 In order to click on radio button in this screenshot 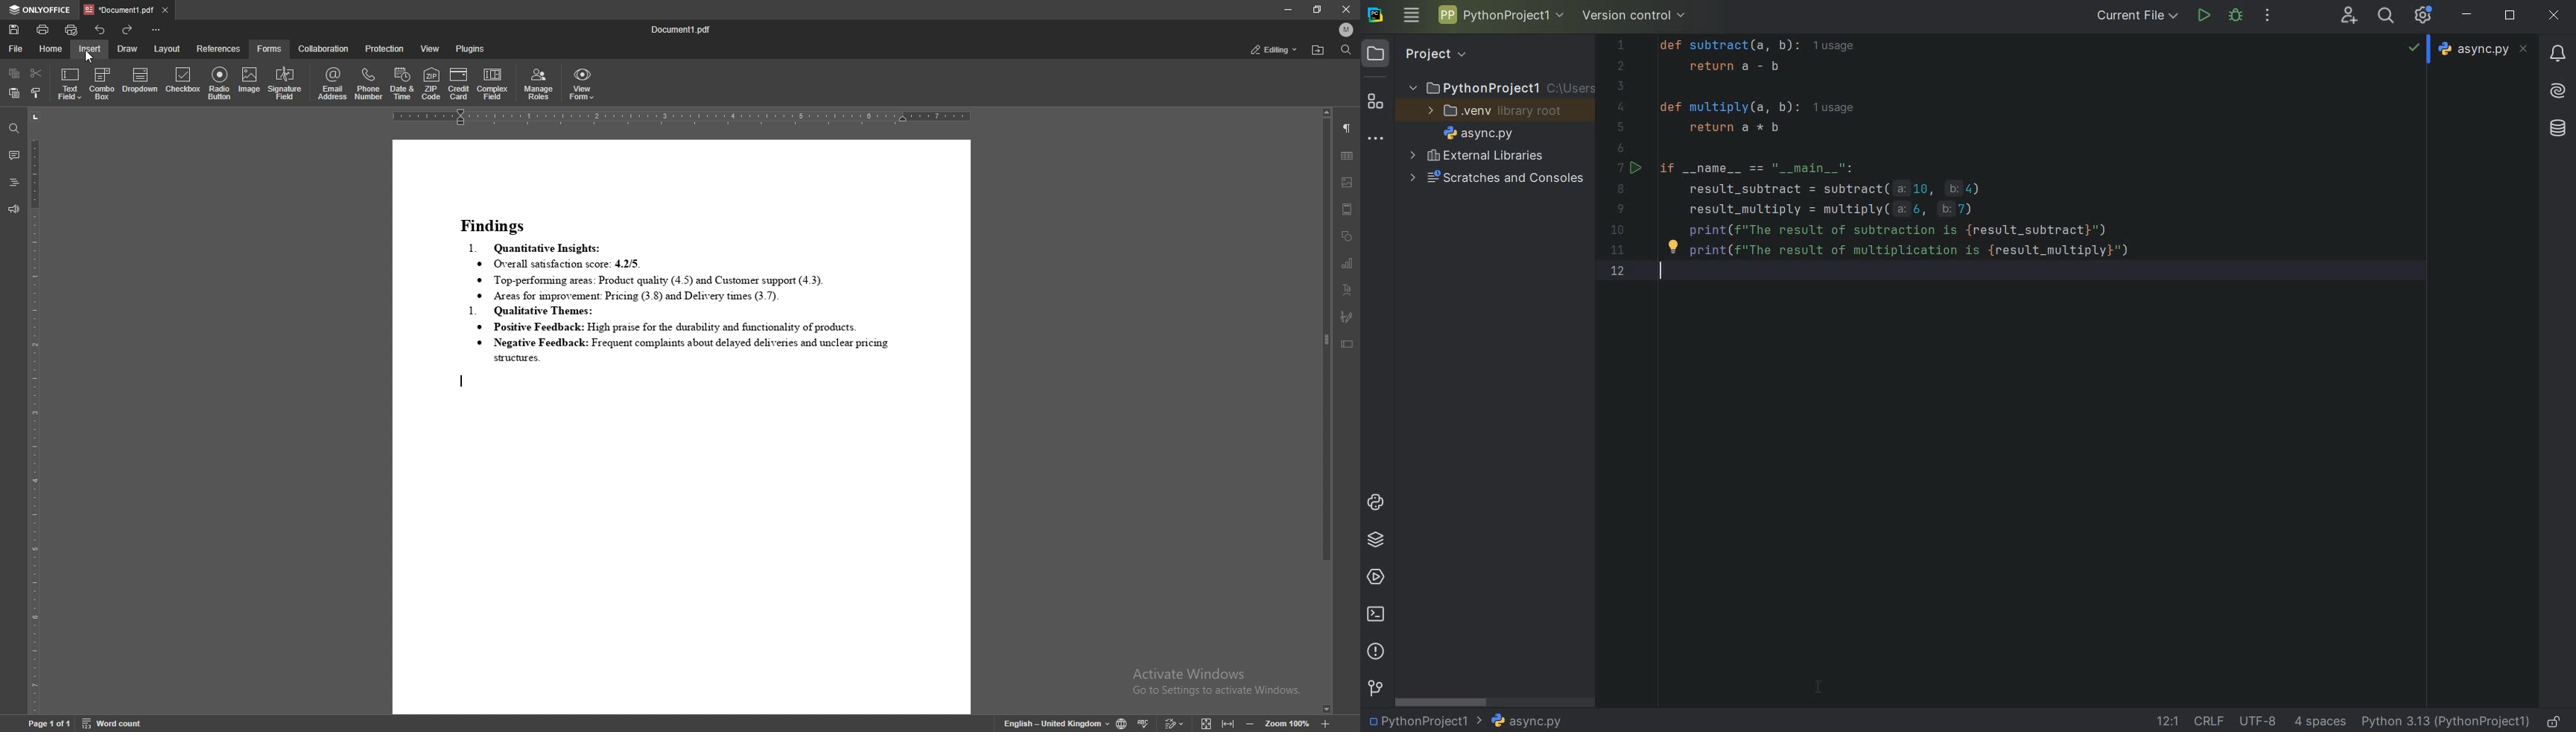, I will do `click(220, 84)`.